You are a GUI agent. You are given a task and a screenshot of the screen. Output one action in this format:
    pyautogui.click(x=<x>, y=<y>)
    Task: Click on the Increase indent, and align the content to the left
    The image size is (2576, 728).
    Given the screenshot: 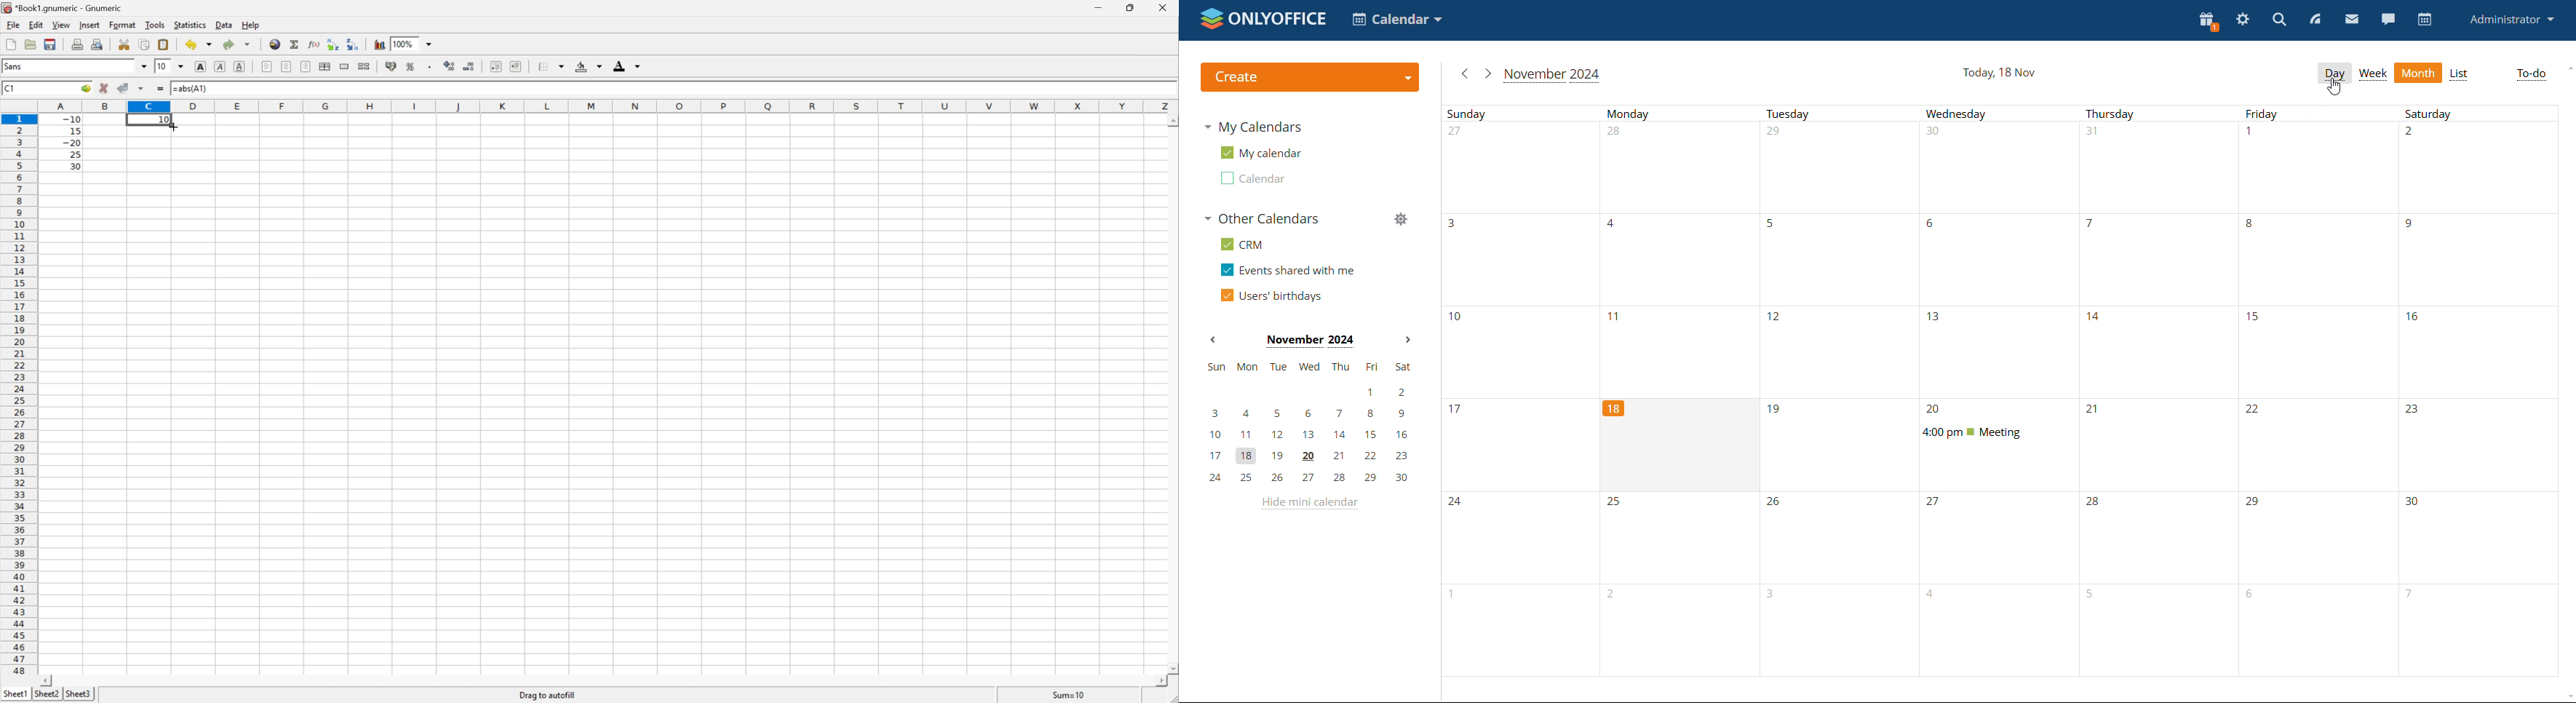 What is the action you would take?
    pyautogui.click(x=515, y=66)
    